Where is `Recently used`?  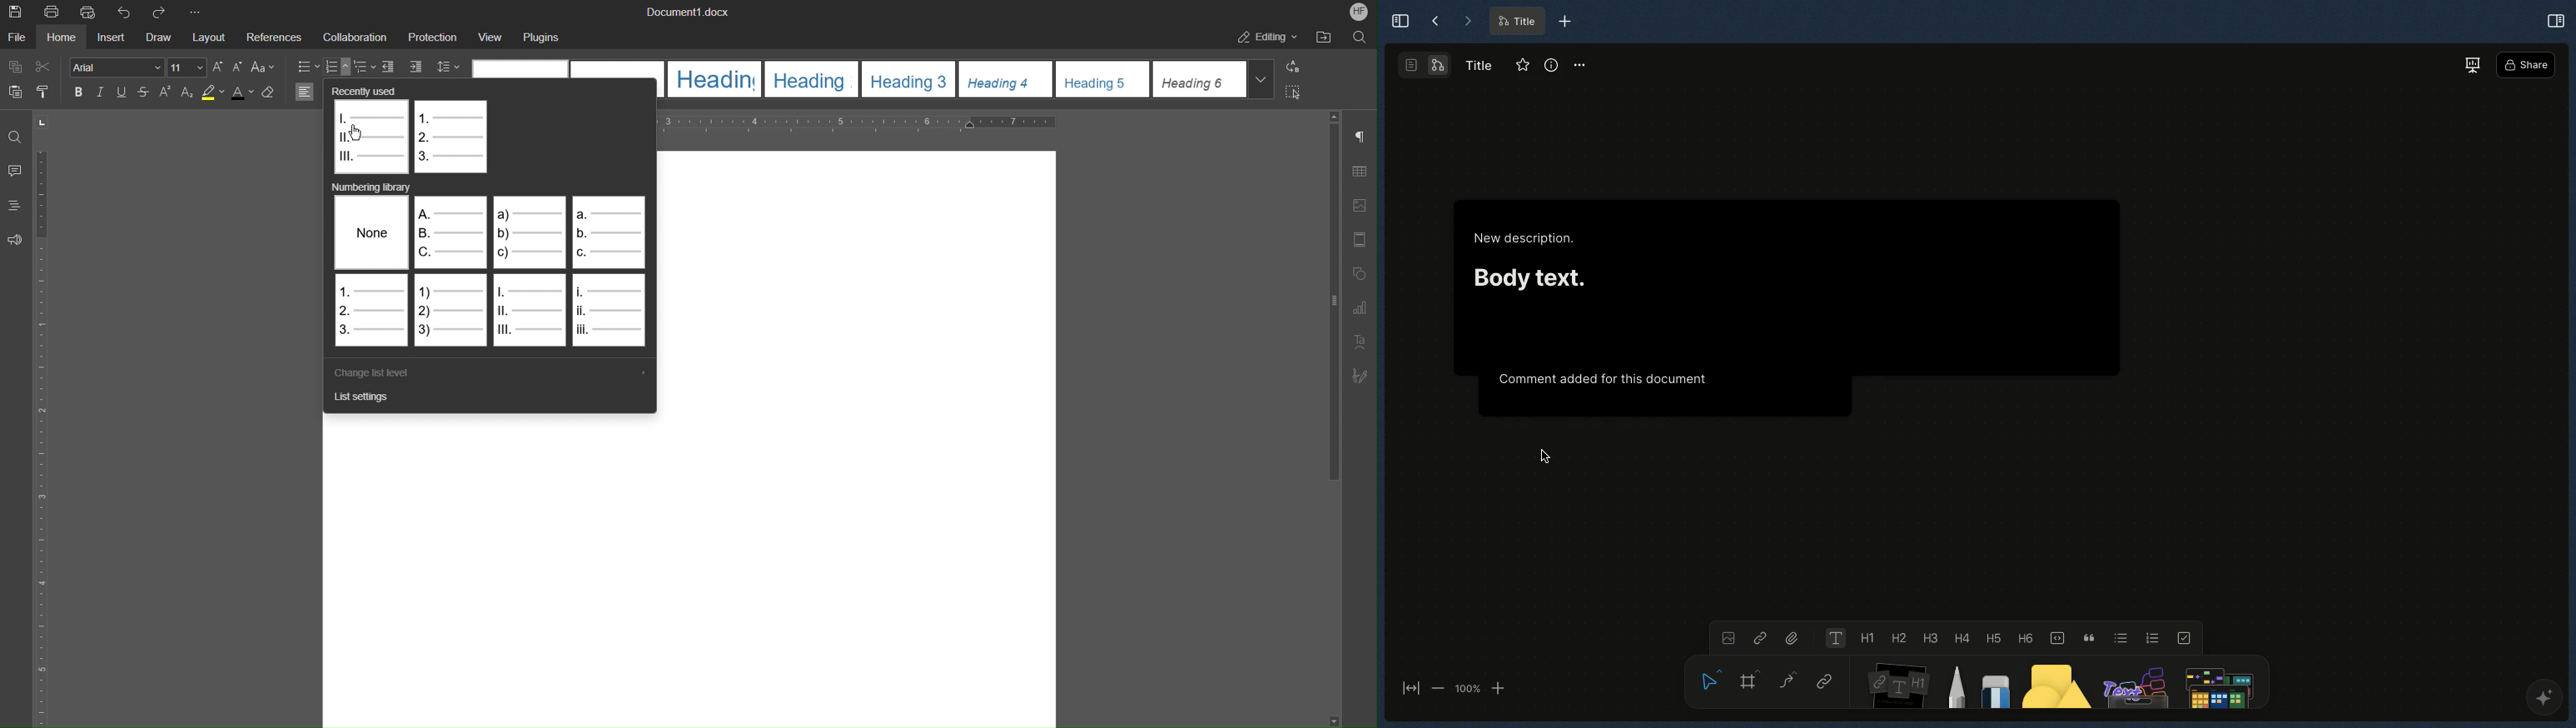
Recently used is located at coordinates (365, 91).